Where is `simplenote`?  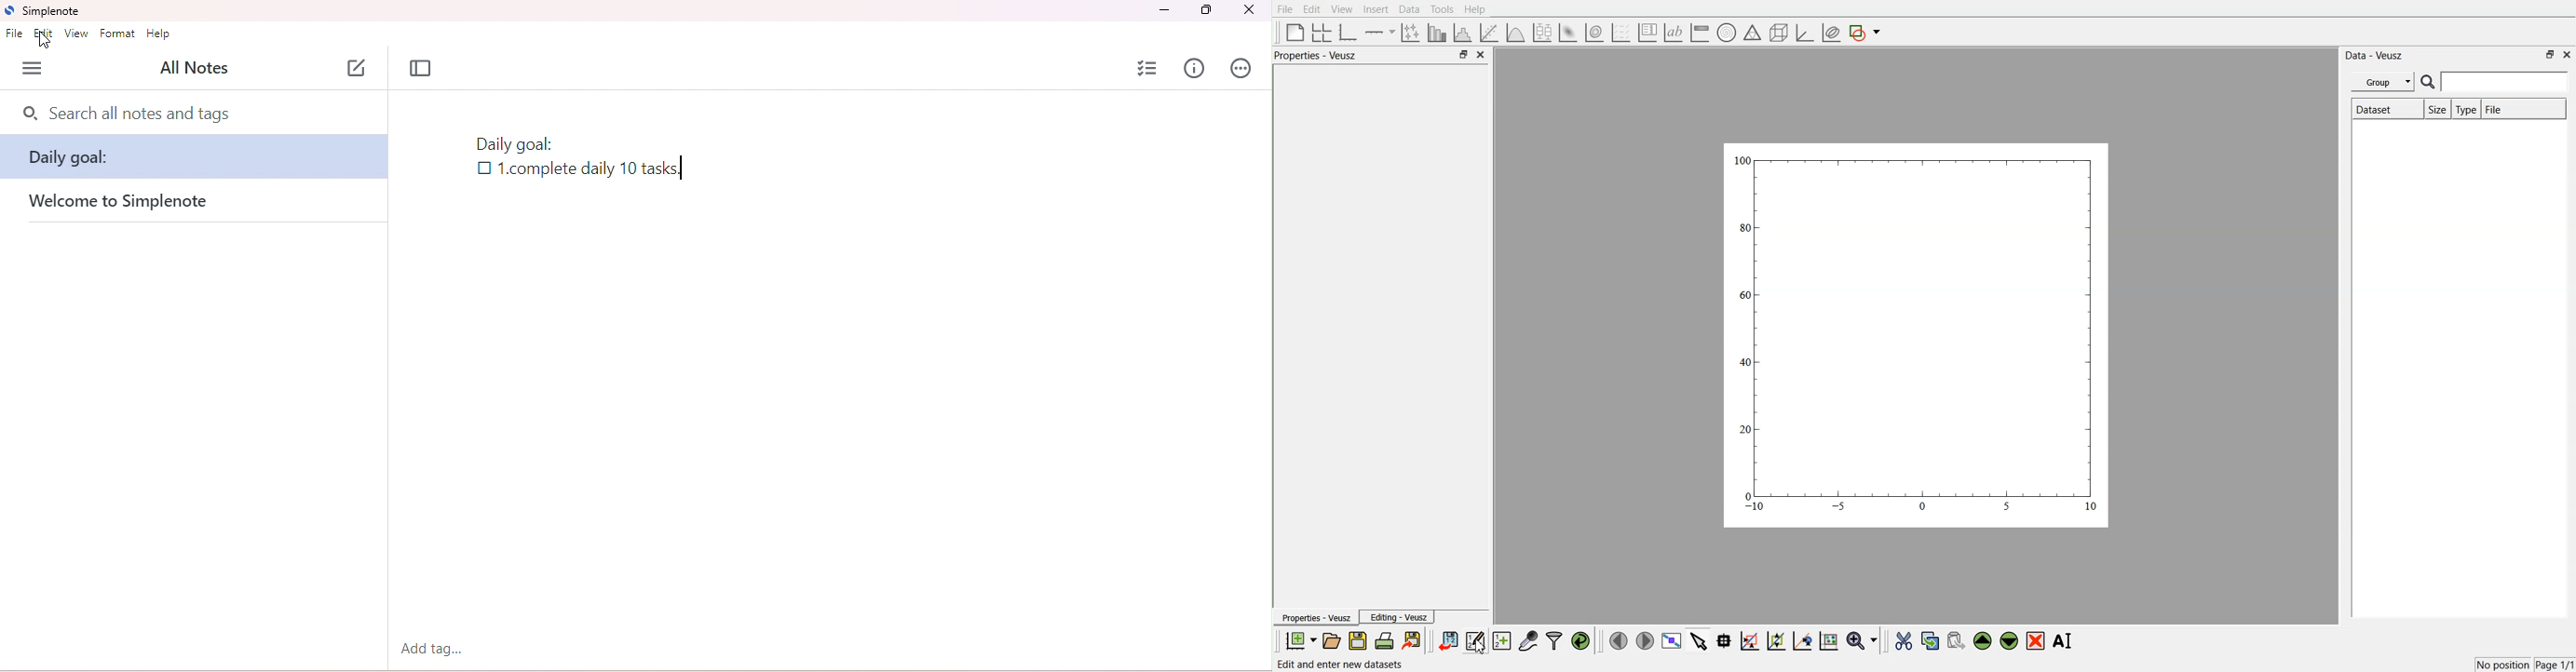 simplenote is located at coordinates (51, 12).